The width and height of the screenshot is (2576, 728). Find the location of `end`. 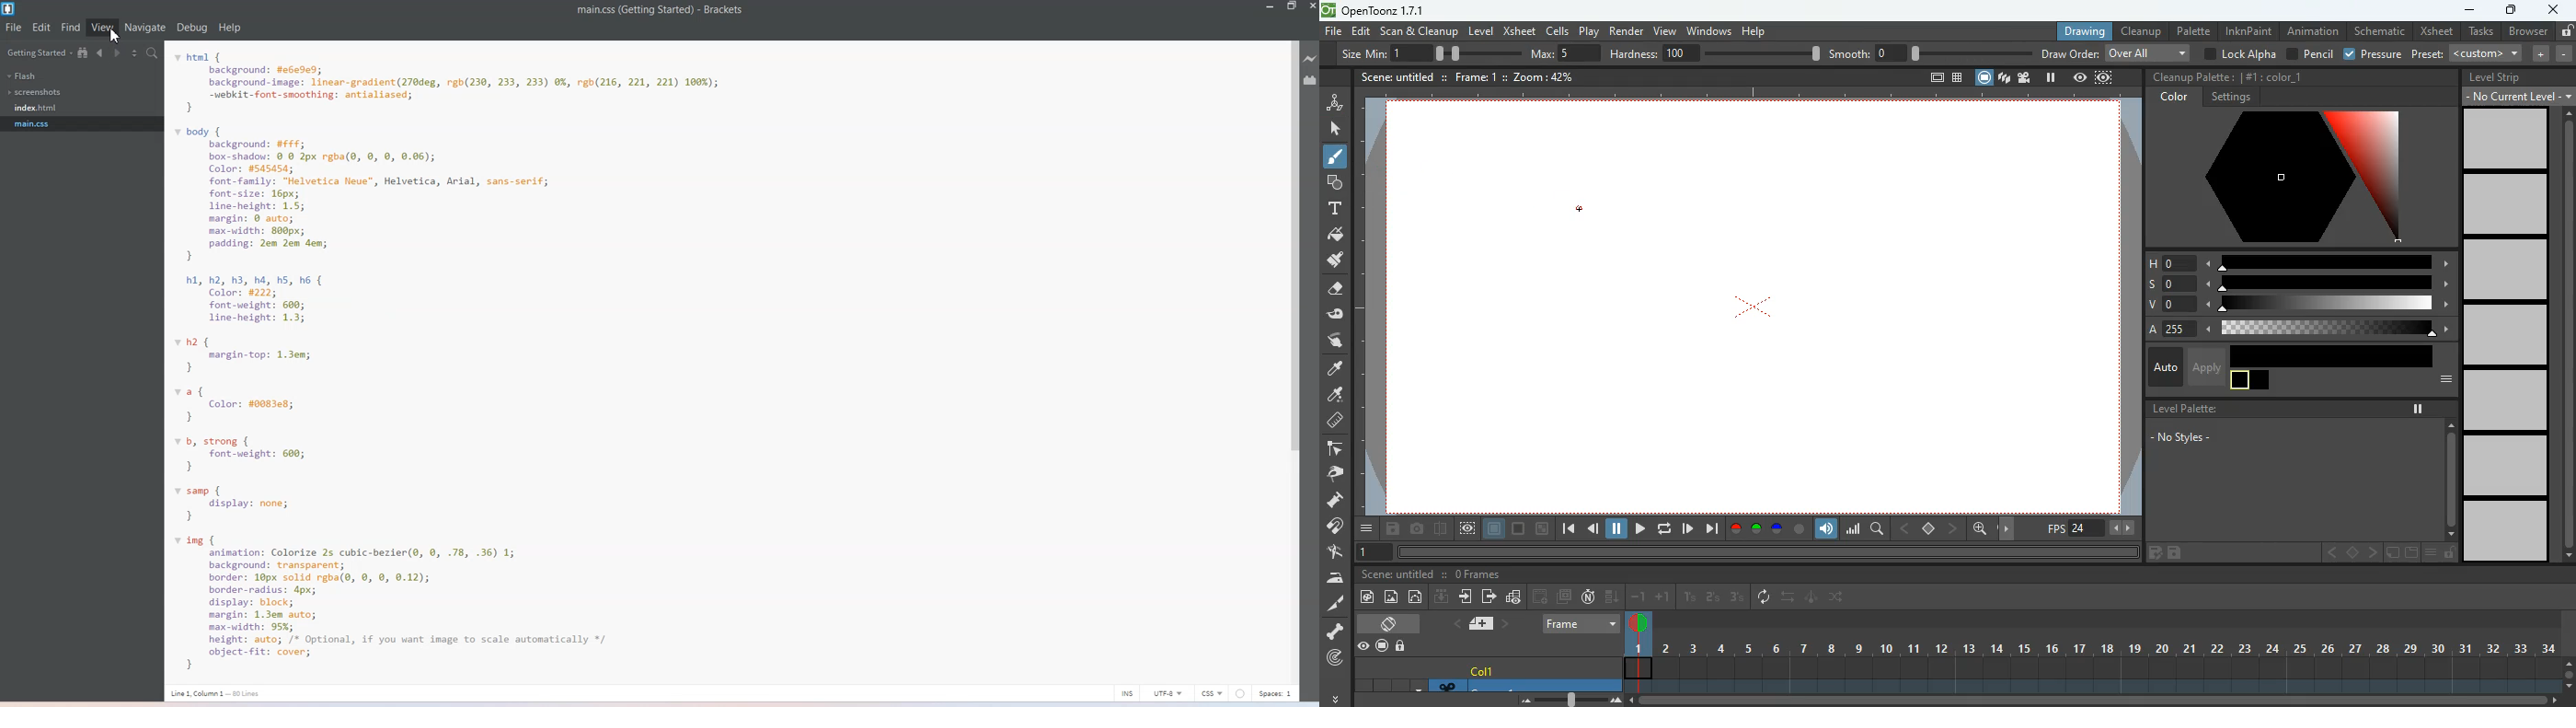

end is located at coordinates (1711, 528).